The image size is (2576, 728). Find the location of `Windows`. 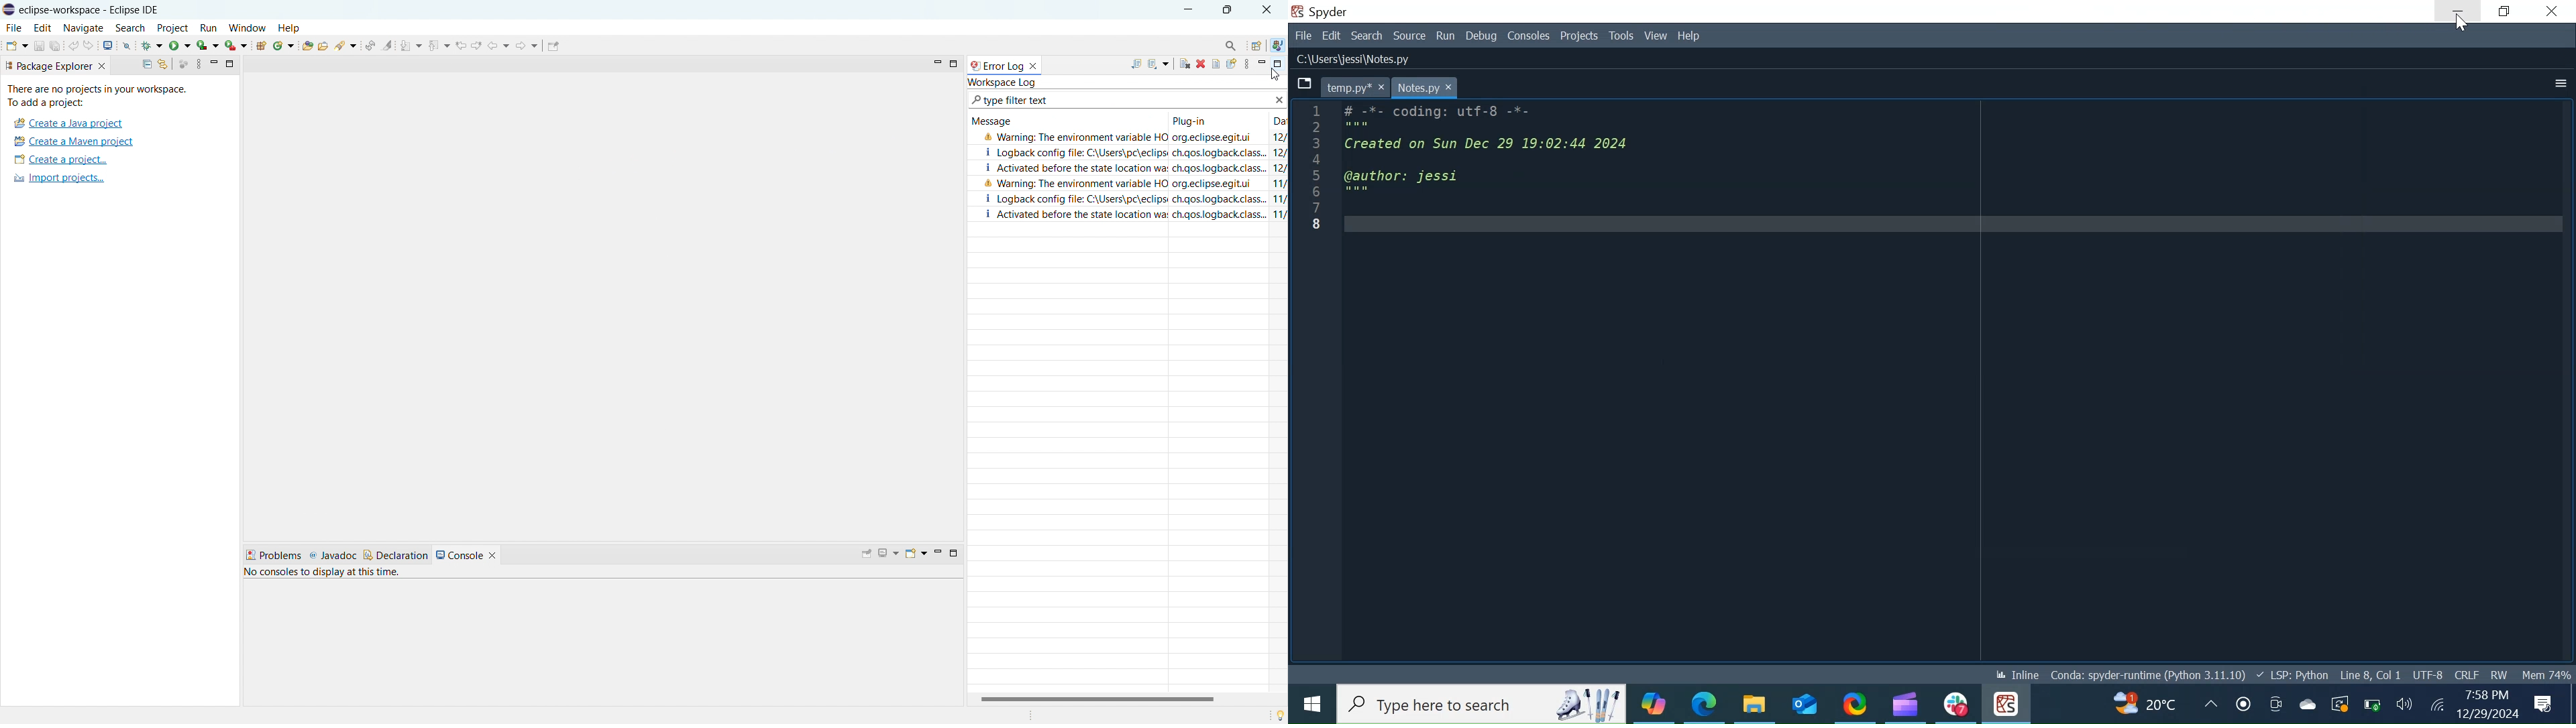

Windows is located at coordinates (1313, 701).